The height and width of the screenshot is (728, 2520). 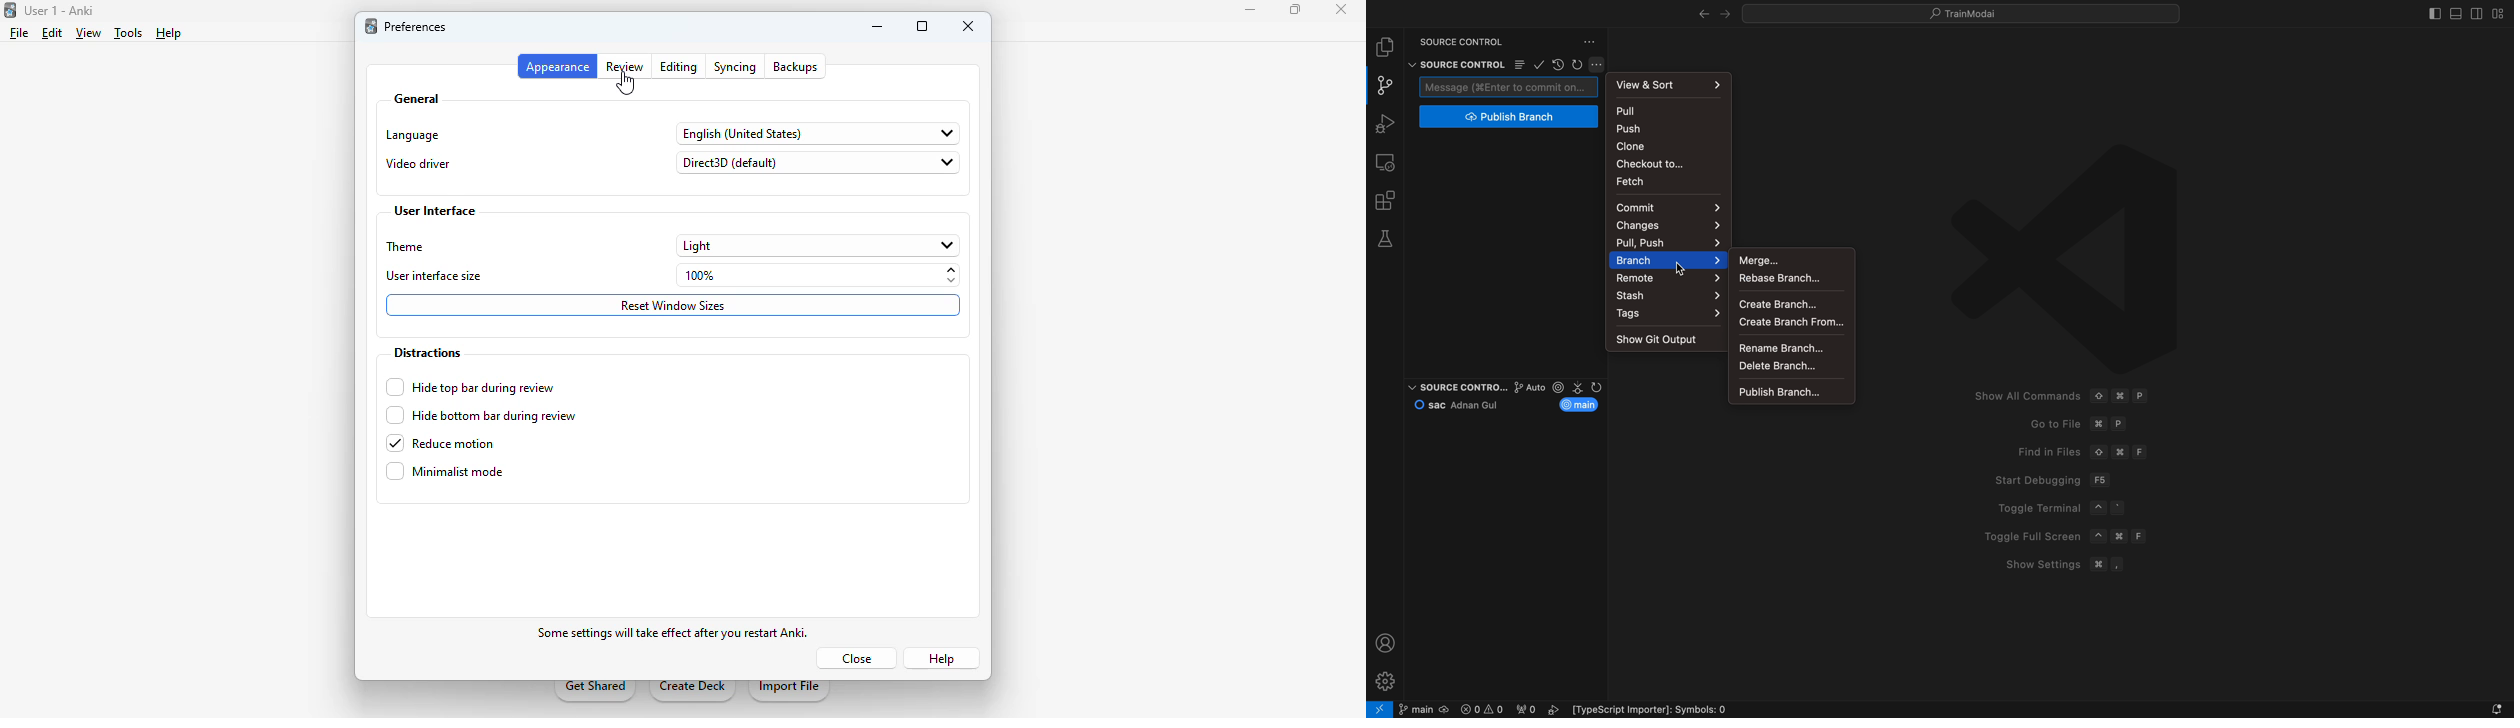 I want to click on hide bottom bar during review, so click(x=485, y=414).